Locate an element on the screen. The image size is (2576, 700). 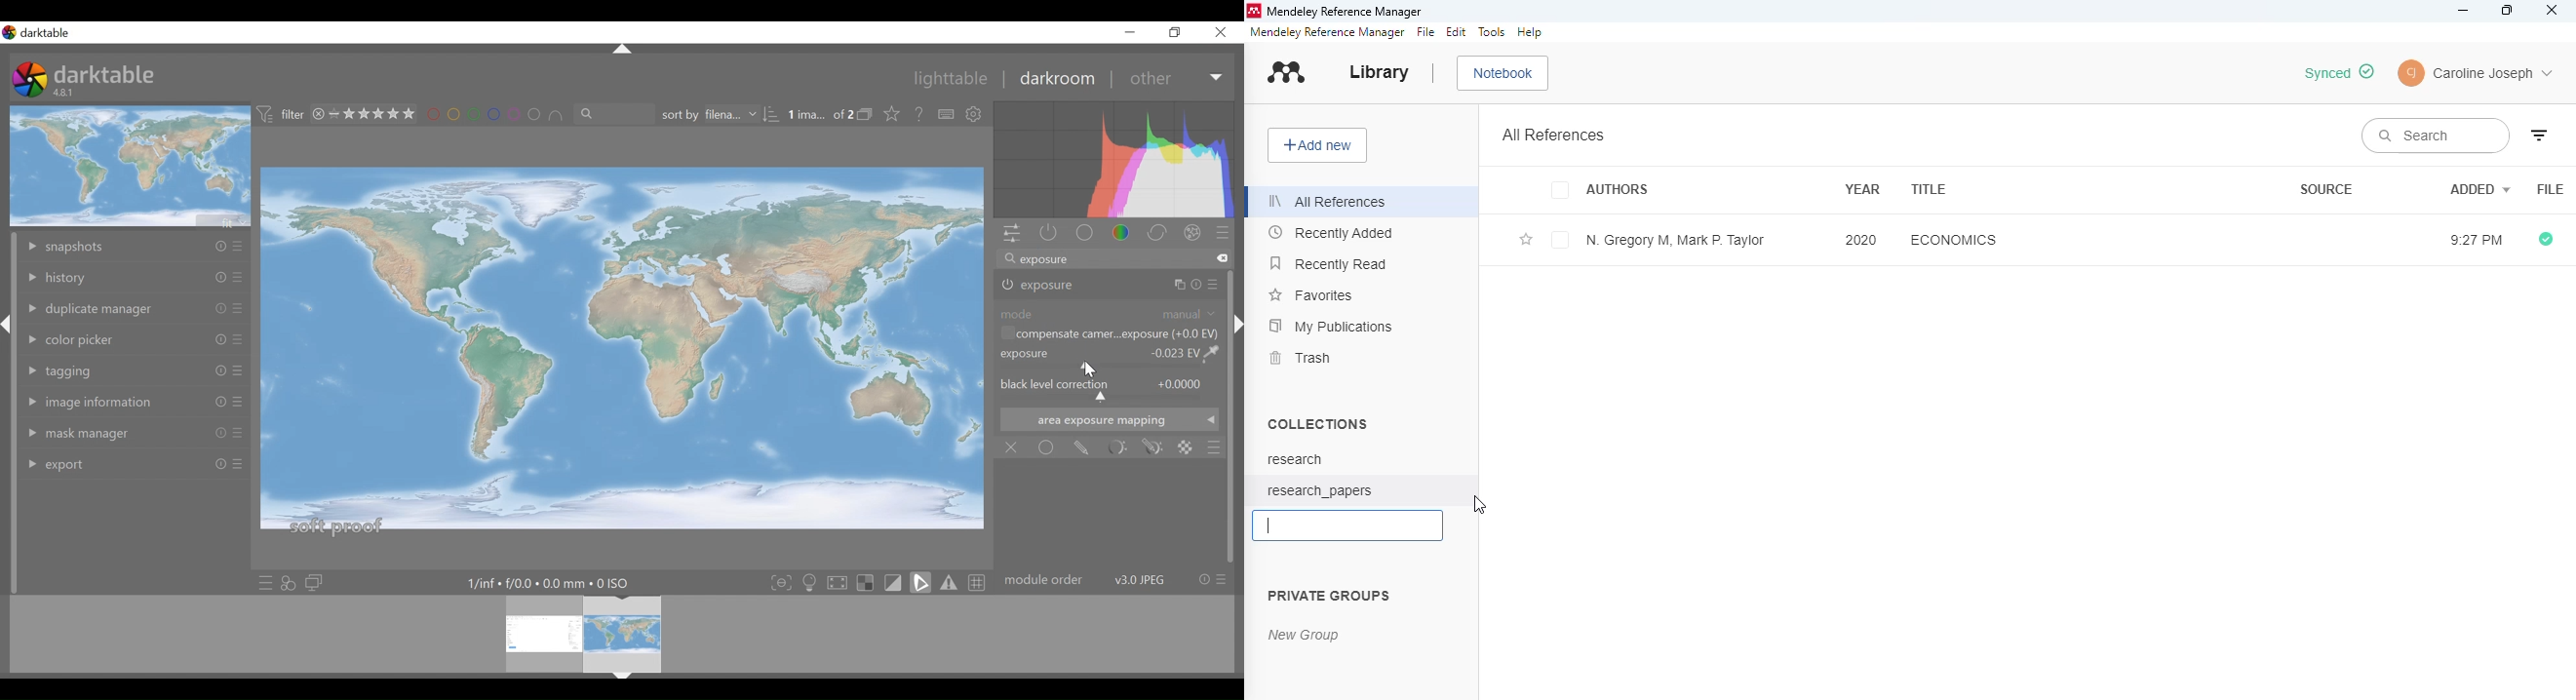
help is located at coordinates (1530, 32).